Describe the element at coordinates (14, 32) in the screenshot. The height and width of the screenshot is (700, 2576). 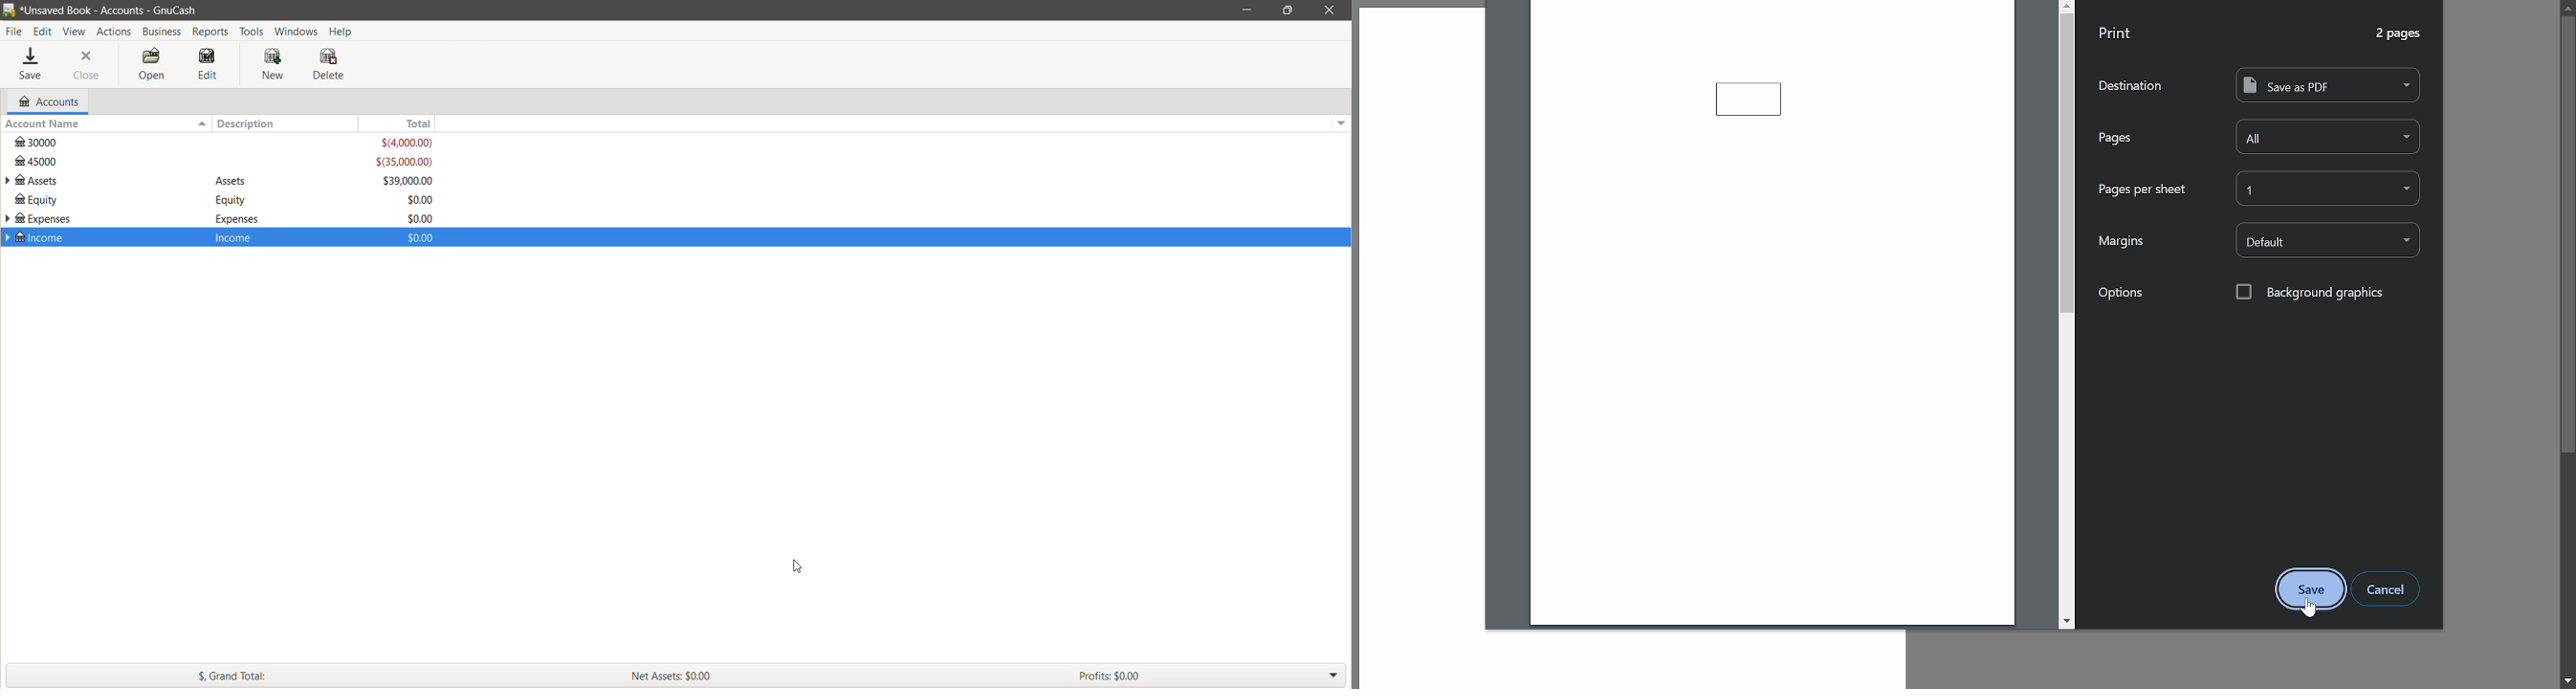
I see `File` at that location.